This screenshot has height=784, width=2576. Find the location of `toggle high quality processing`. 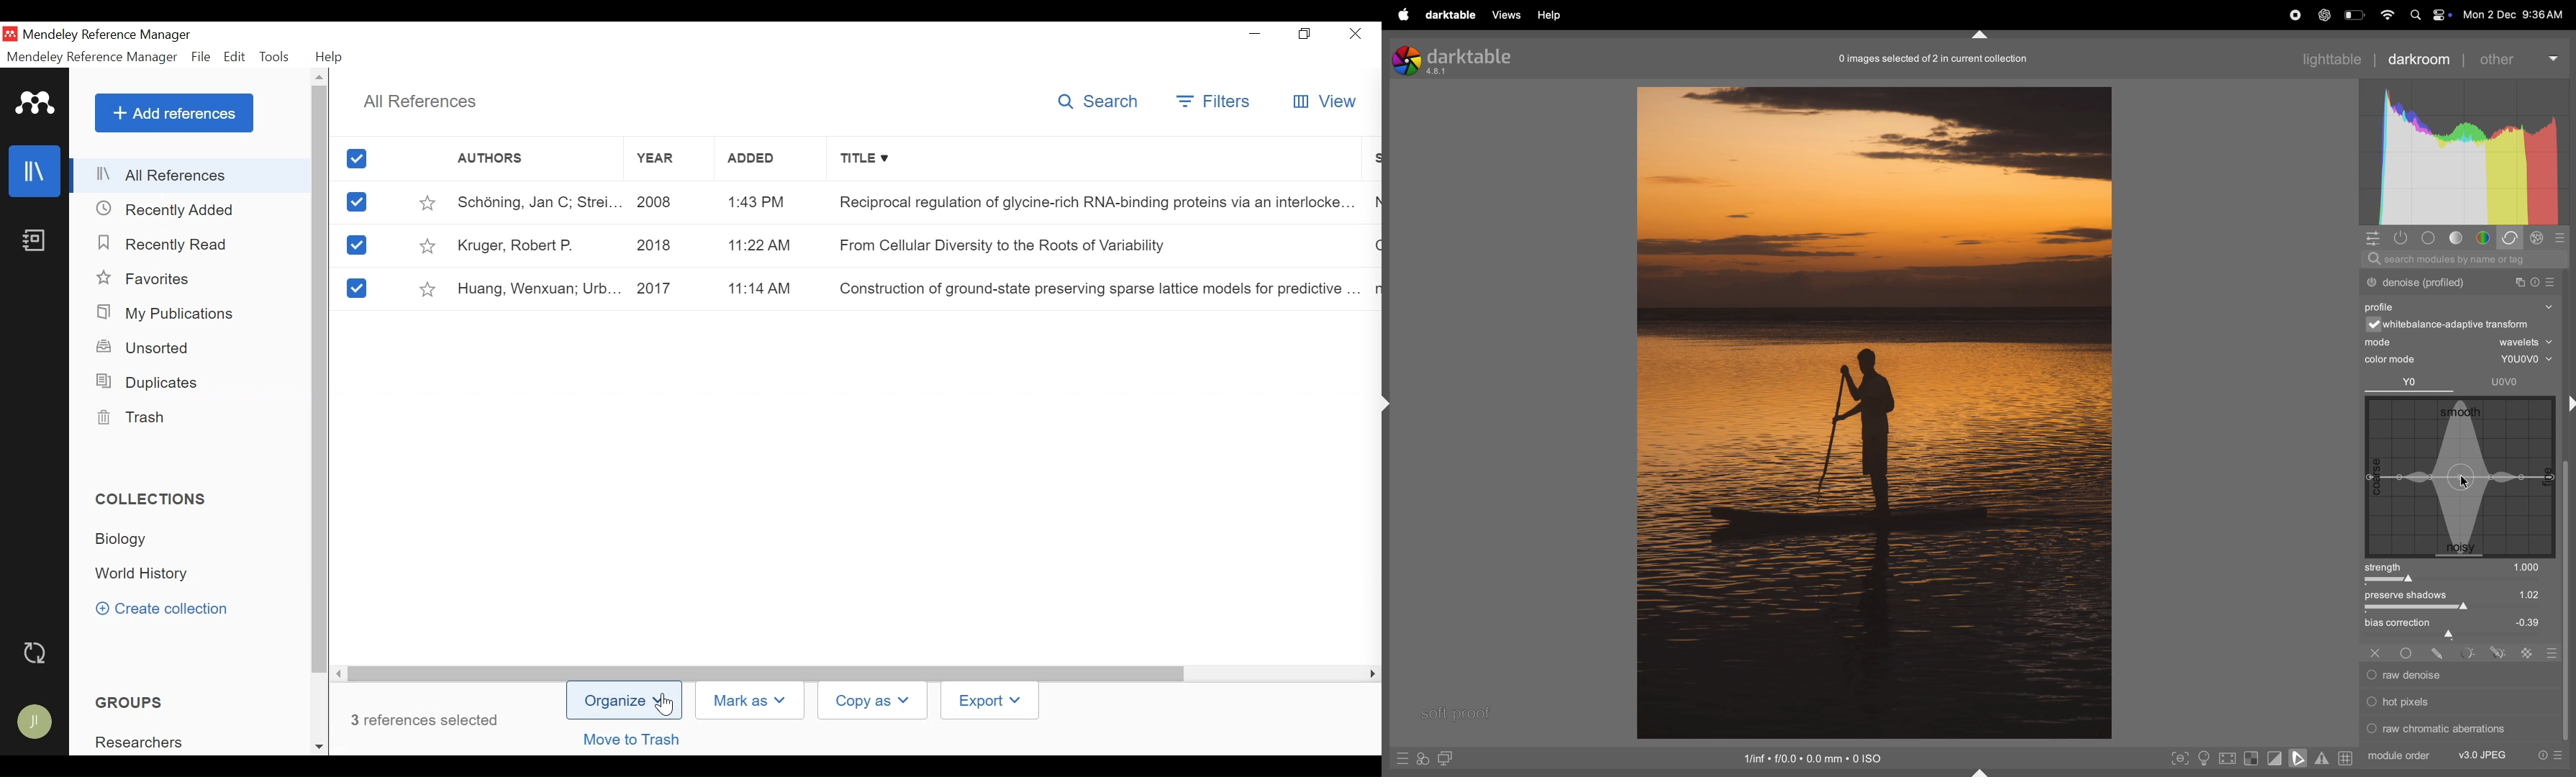

toggle high quality processing is located at coordinates (2228, 758).